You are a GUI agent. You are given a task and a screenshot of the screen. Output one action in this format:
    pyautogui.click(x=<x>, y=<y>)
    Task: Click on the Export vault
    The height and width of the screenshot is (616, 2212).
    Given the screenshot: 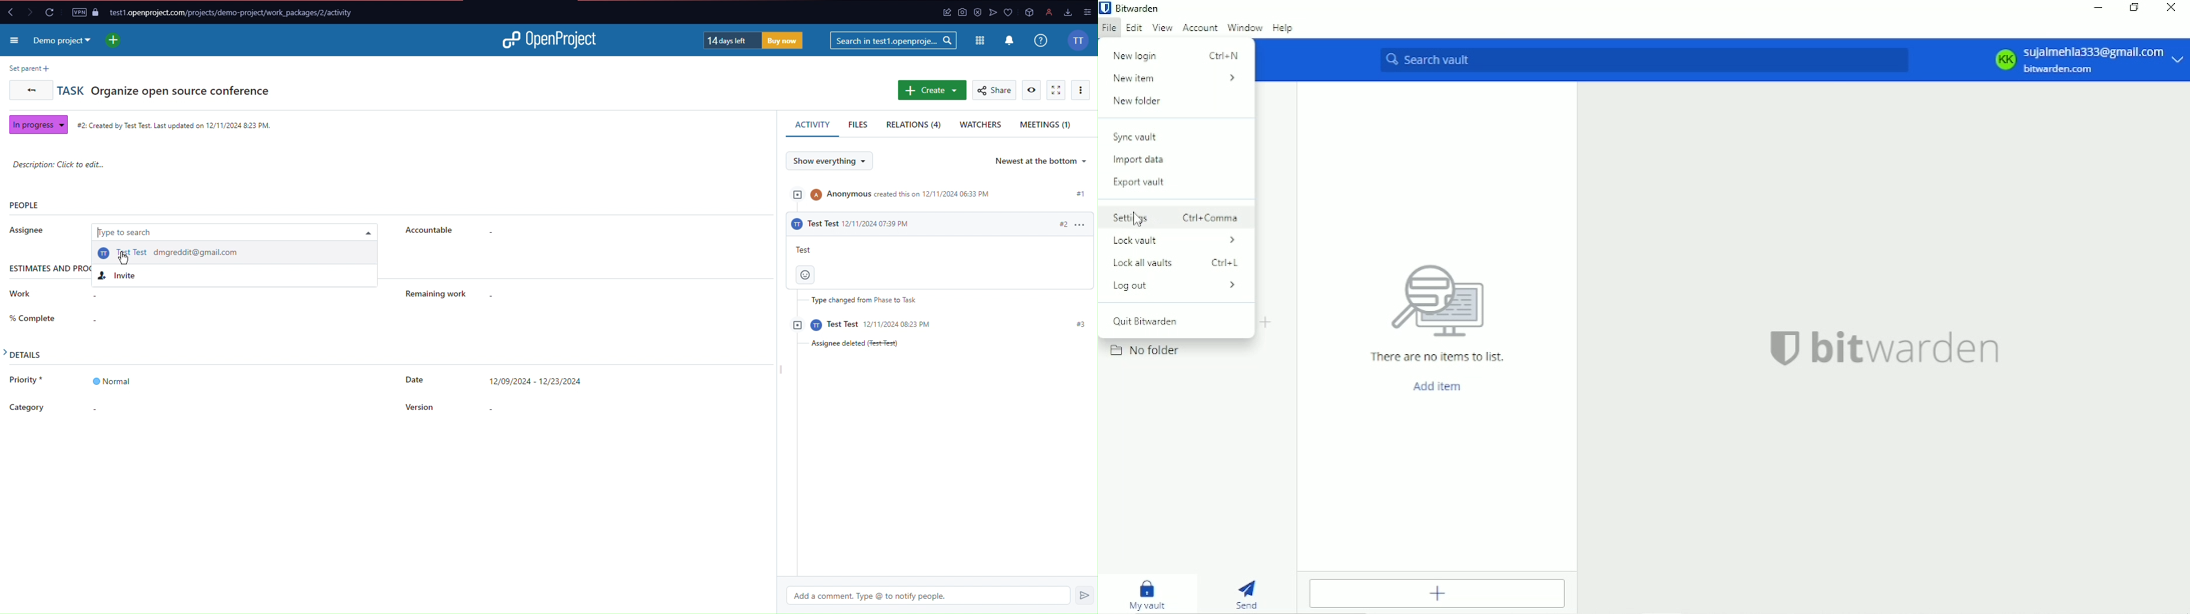 What is the action you would take?
    pyautogui.click(x=1139, y=184)
    